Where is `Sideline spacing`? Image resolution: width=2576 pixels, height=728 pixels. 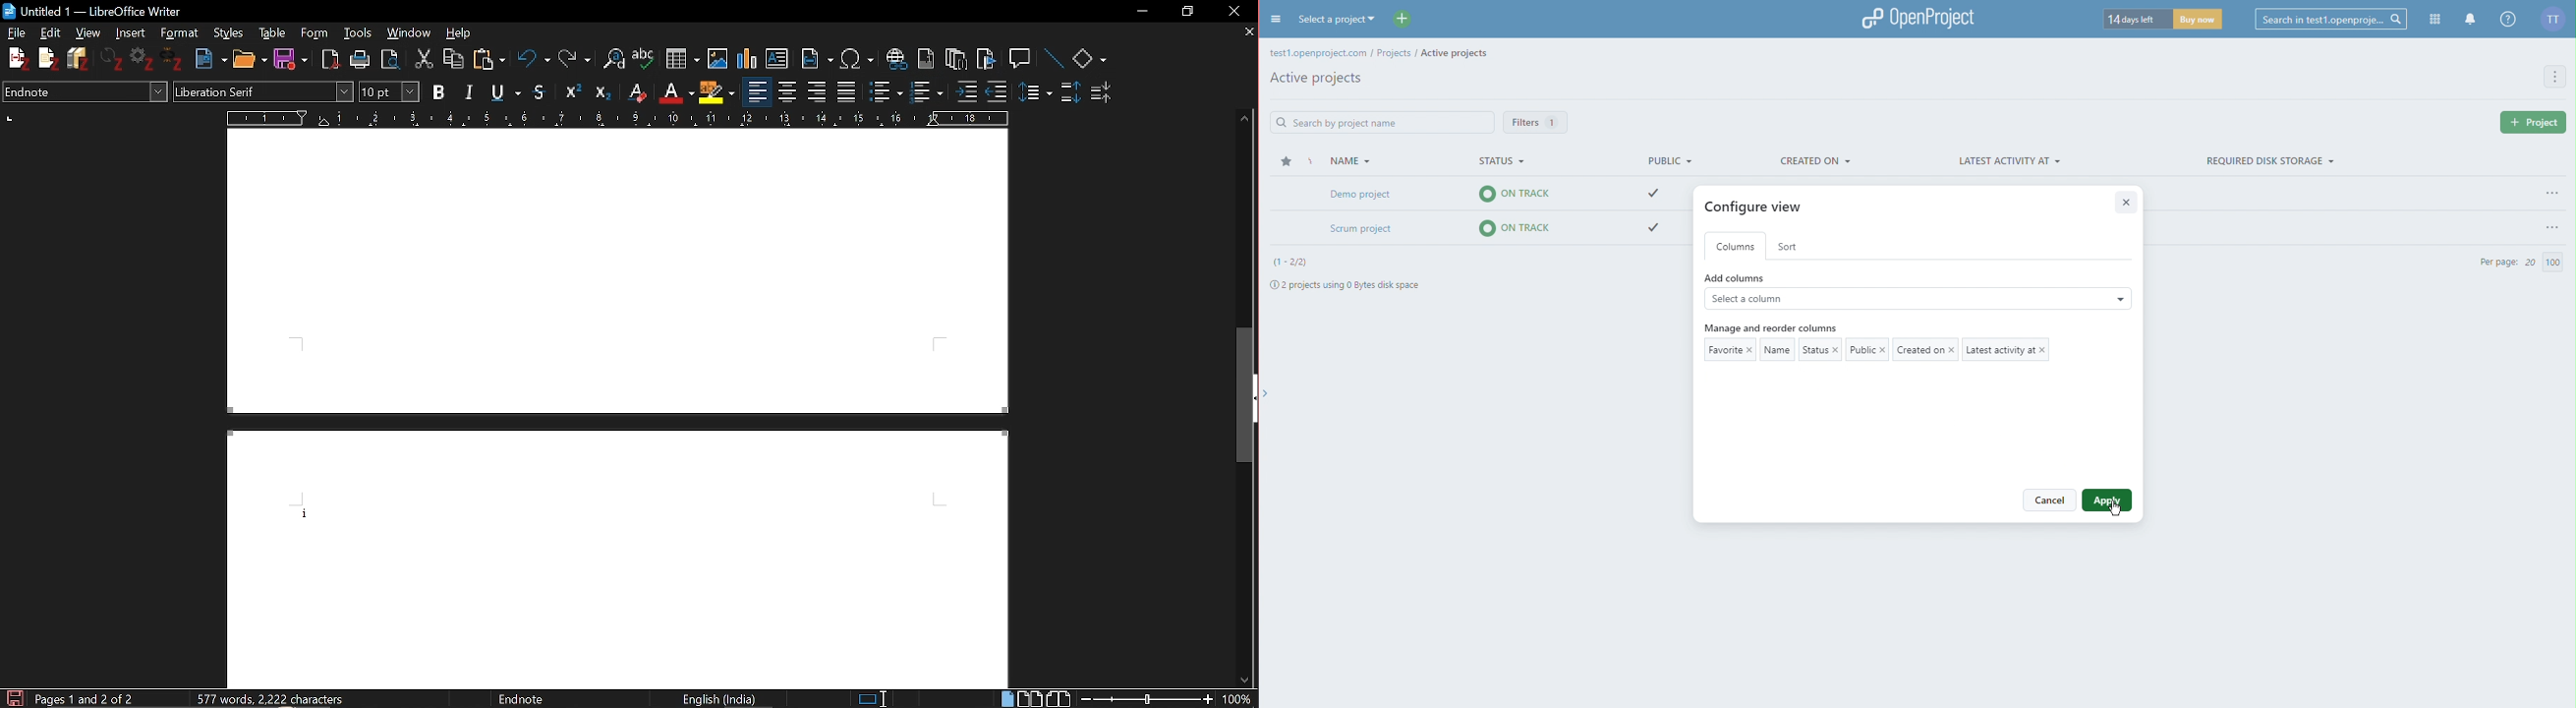 Sideline spacing is located at coordinates (1036, 93).